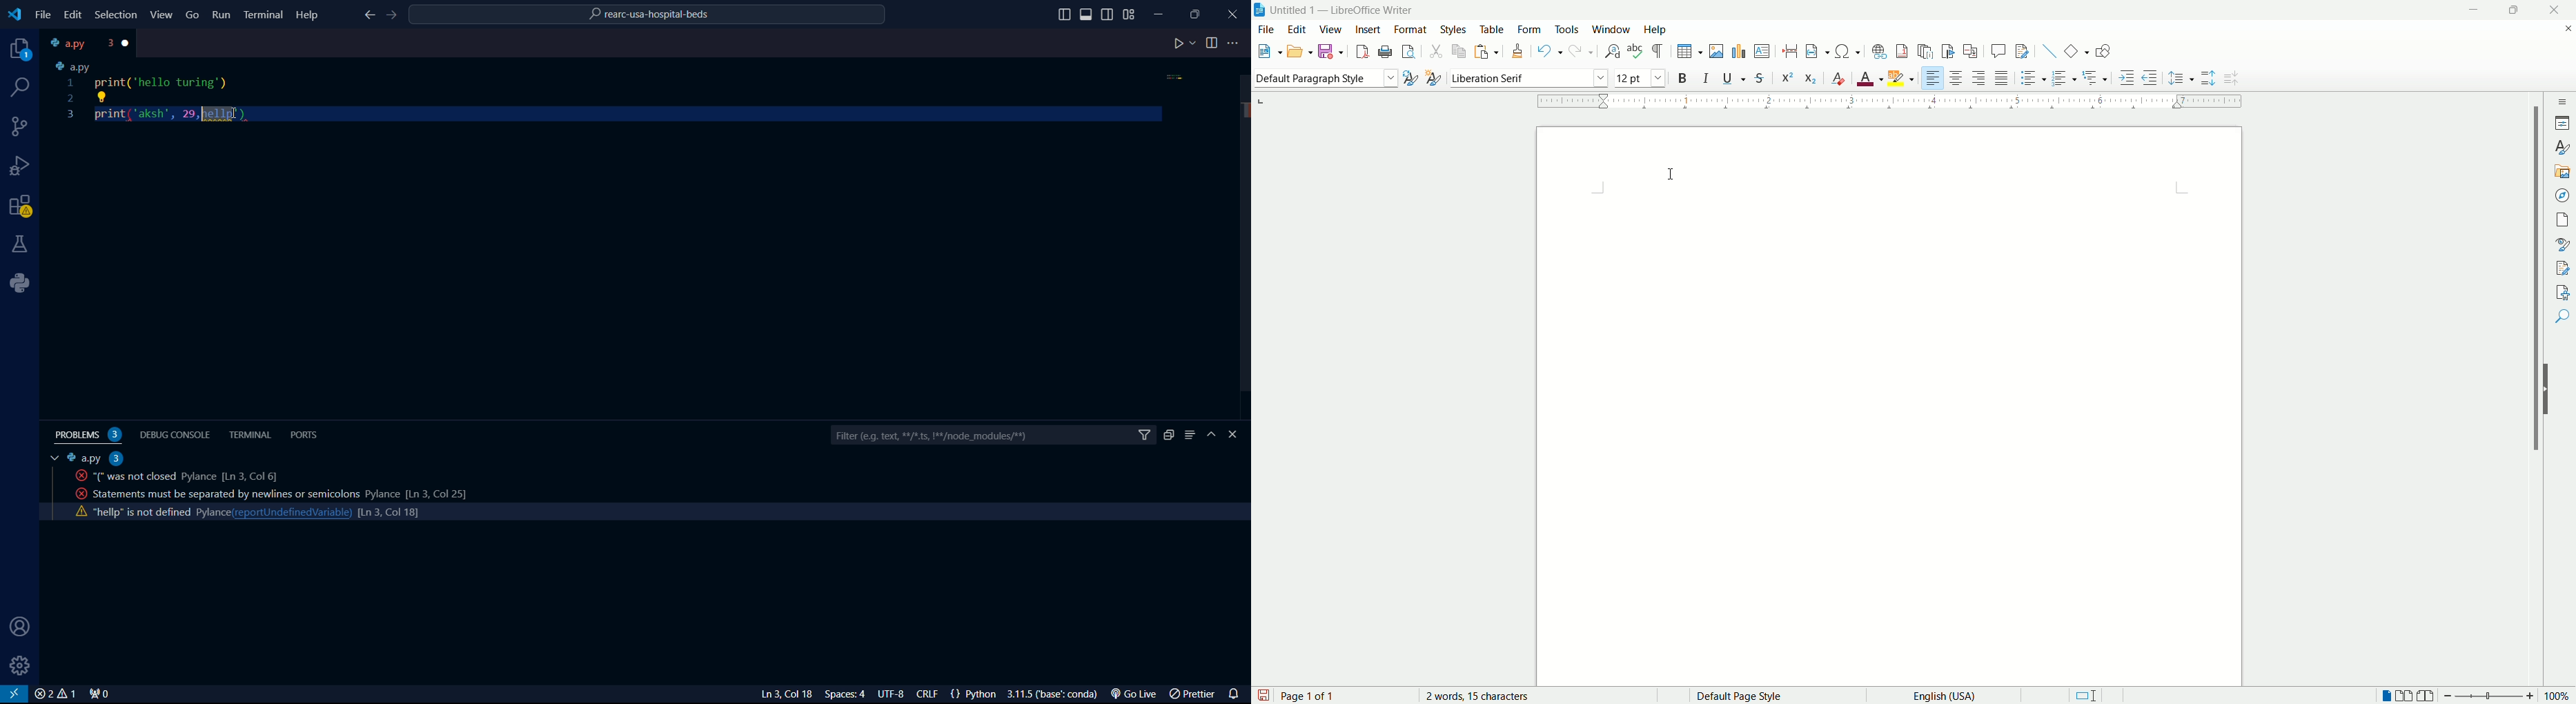 The width and height of the screenshot is (2576, 728). I want to click on clear formatting, so click(1839, 78).